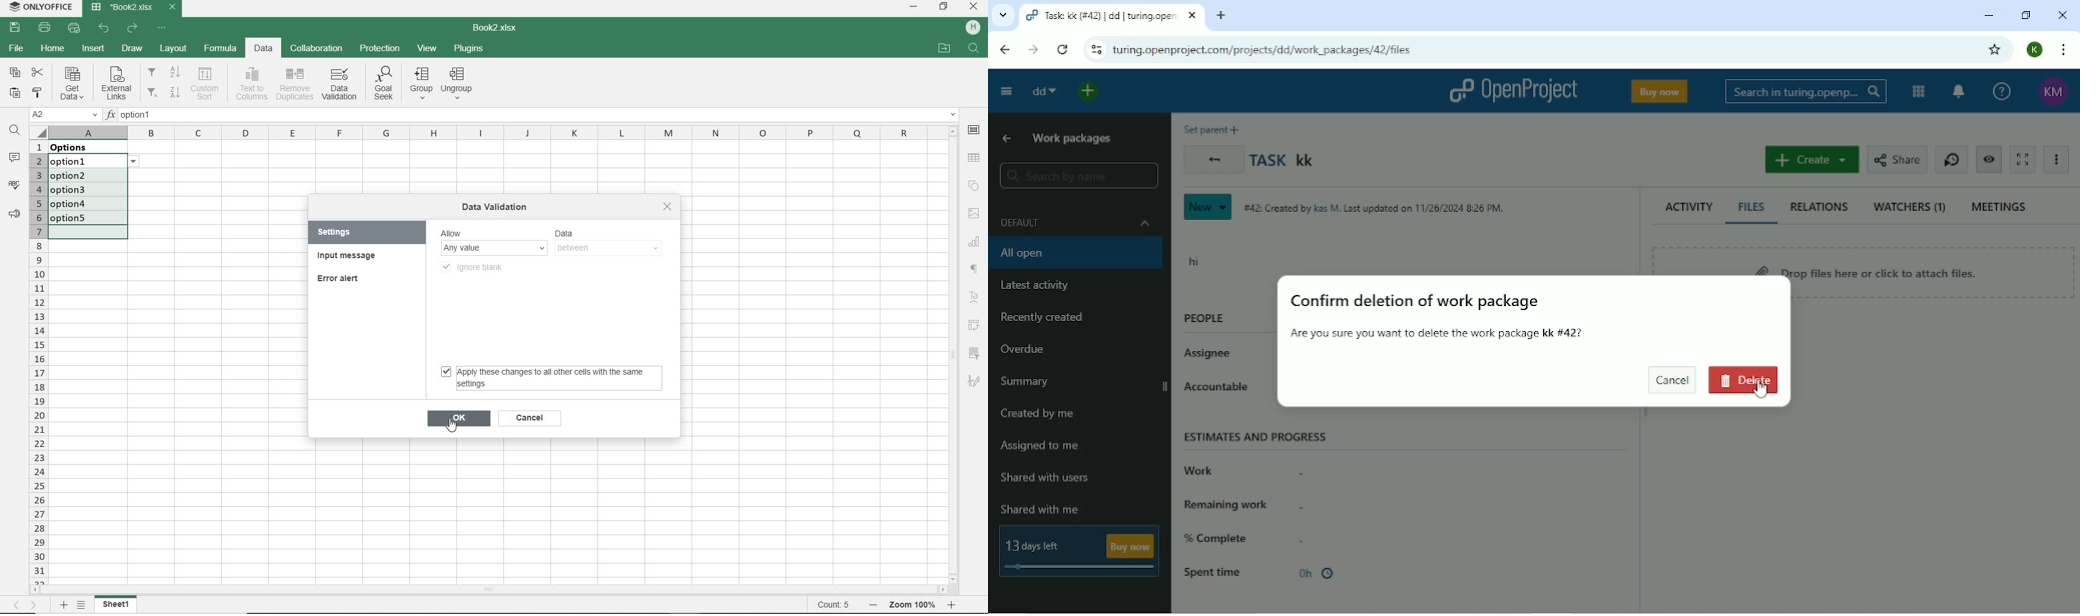 The width and height of the screenshot is (2100, 616). Describe the element at coordinates (500, 28) in the screenshot. I see `DOCUMENT NAME` at that location.